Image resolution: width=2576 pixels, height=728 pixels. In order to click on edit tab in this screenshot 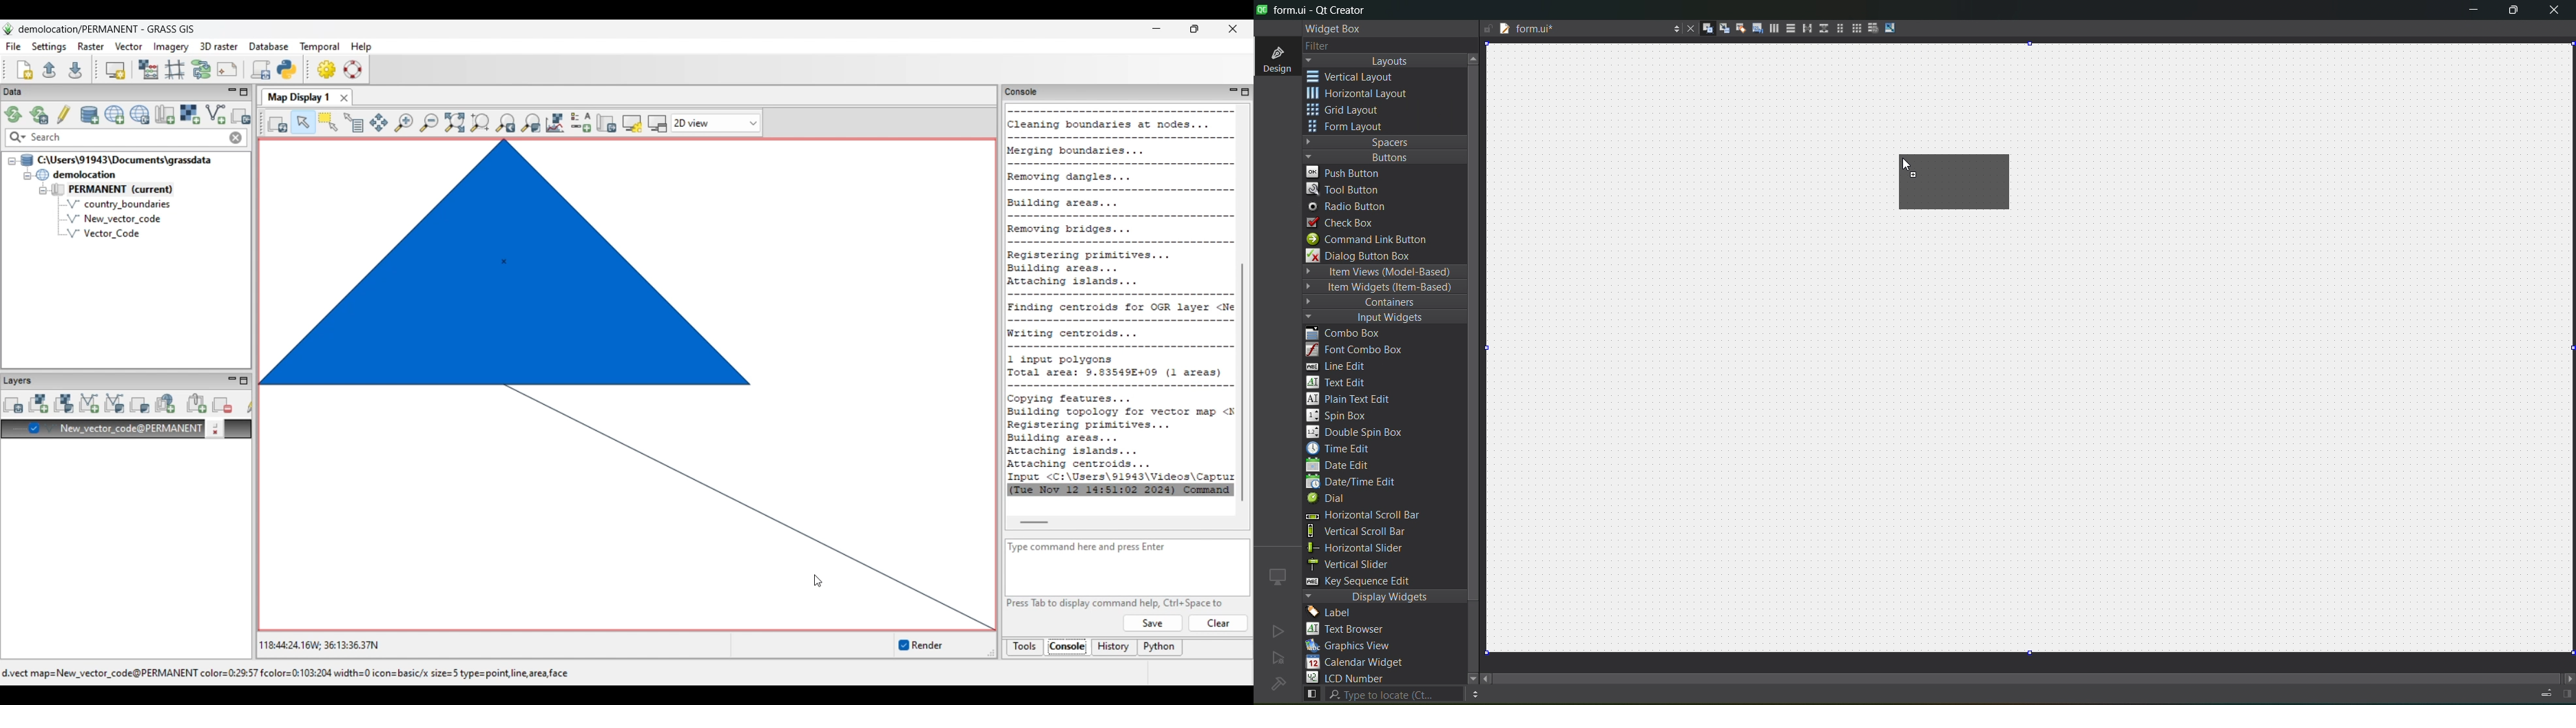, I will do `click(1752, 30)`.